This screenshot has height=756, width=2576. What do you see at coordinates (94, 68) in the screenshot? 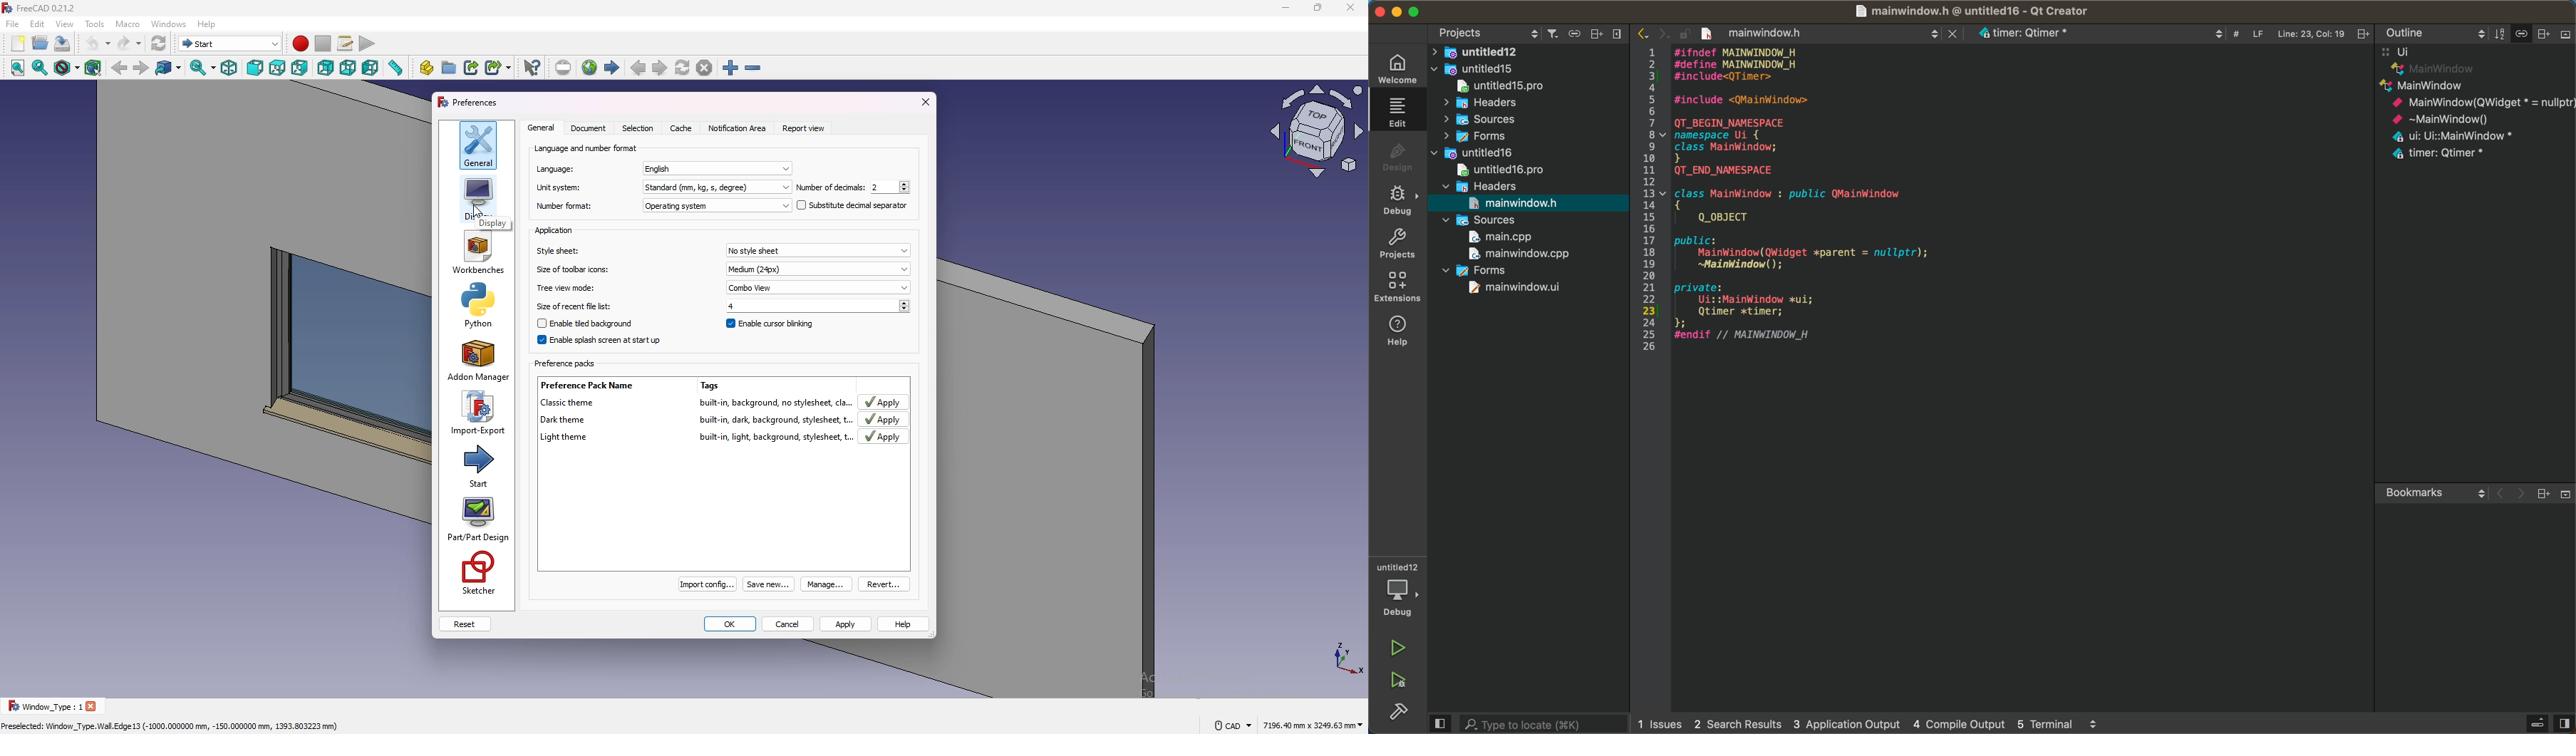
I see `bounding box` at bounding box center [94, 68].